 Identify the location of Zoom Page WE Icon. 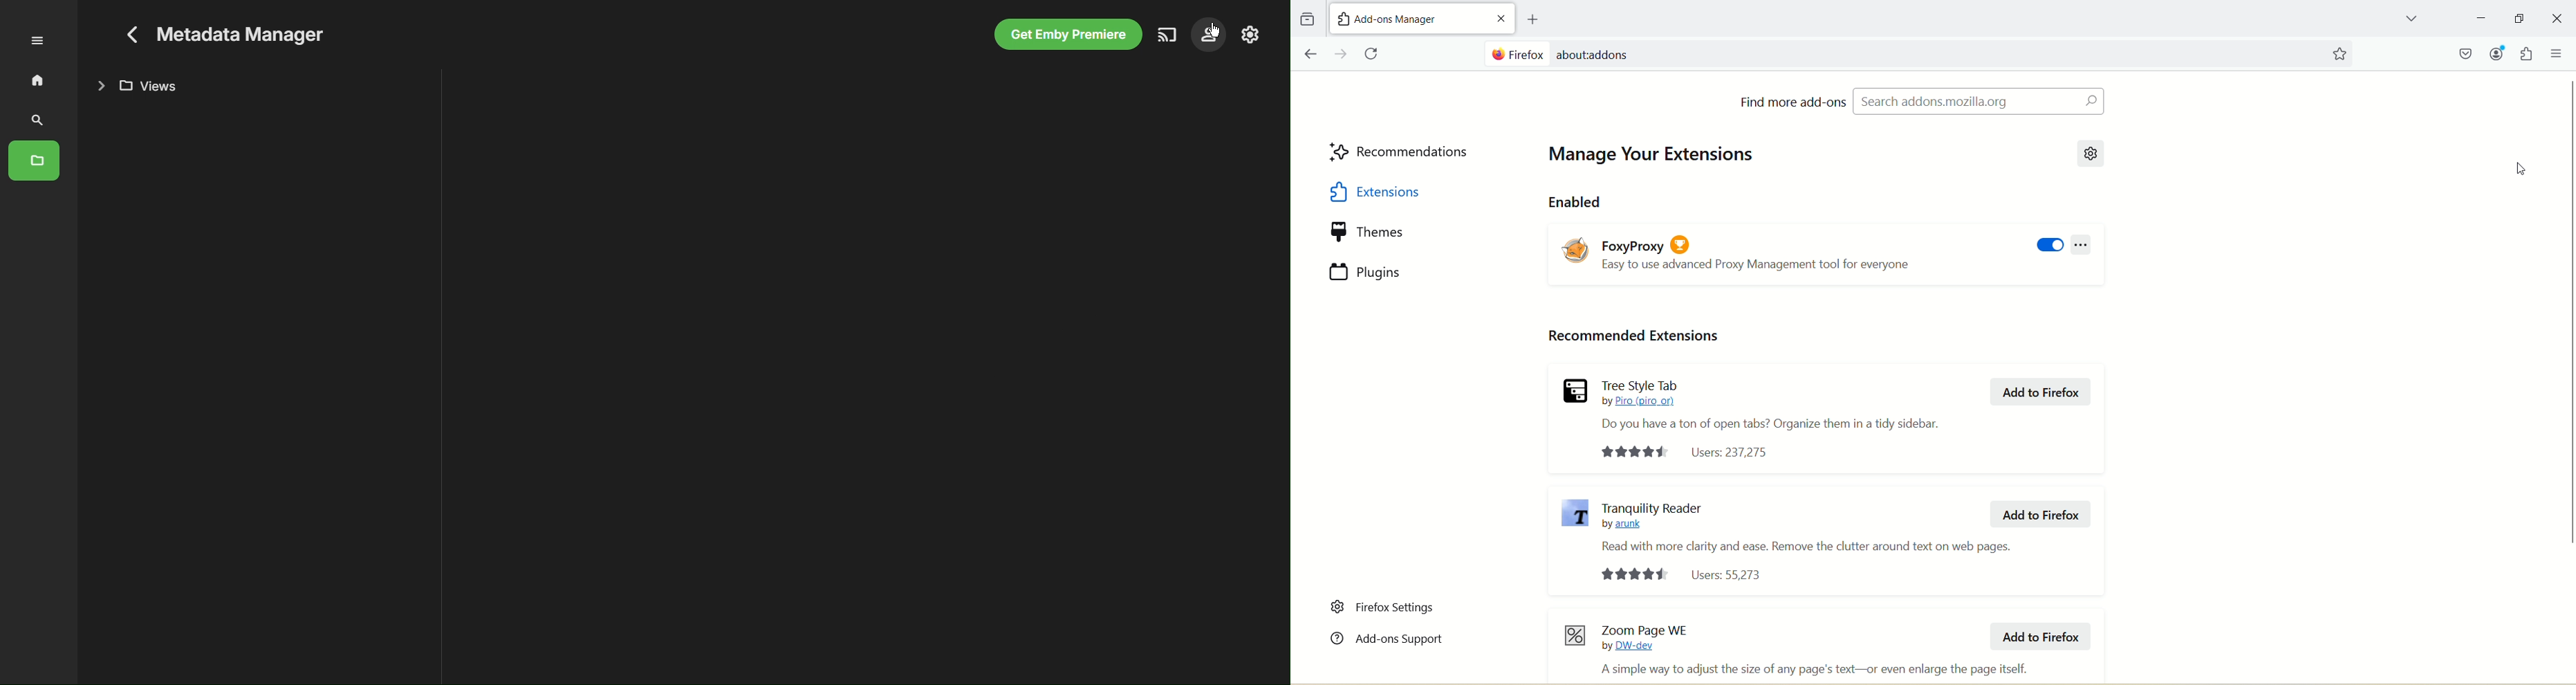
(1574, 635).